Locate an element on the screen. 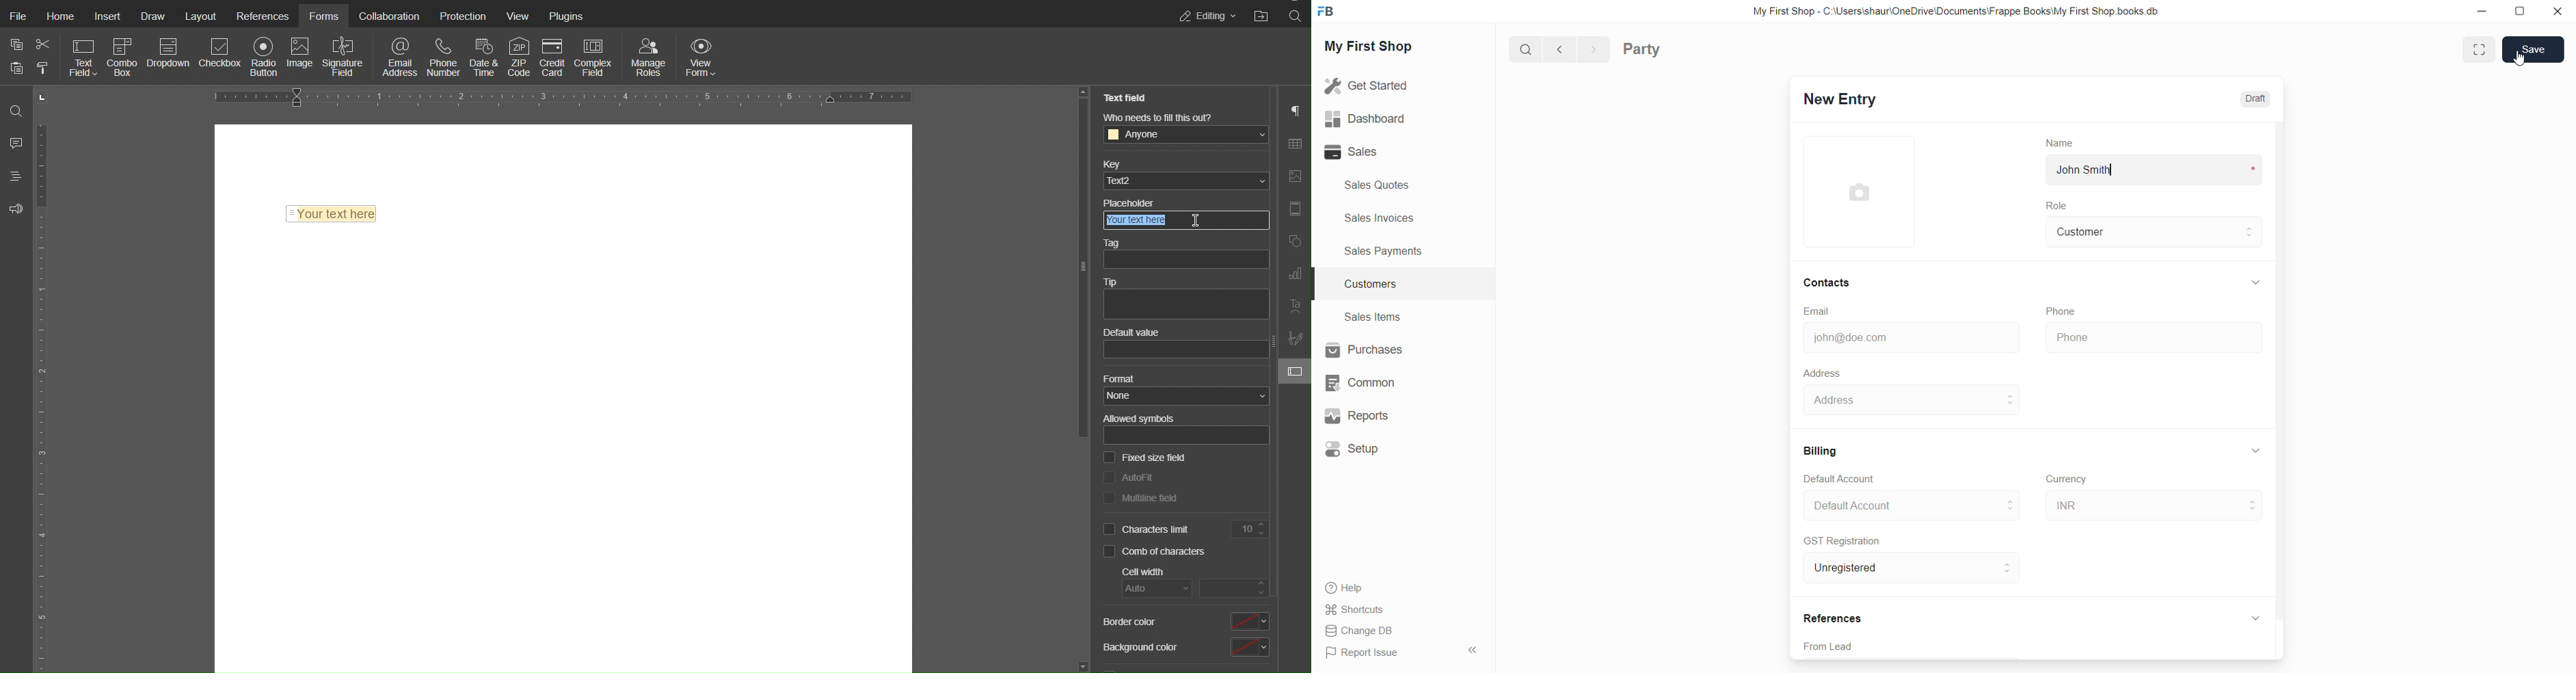 The image size is (2576, 700). save is located at coordinates (2533, 50).